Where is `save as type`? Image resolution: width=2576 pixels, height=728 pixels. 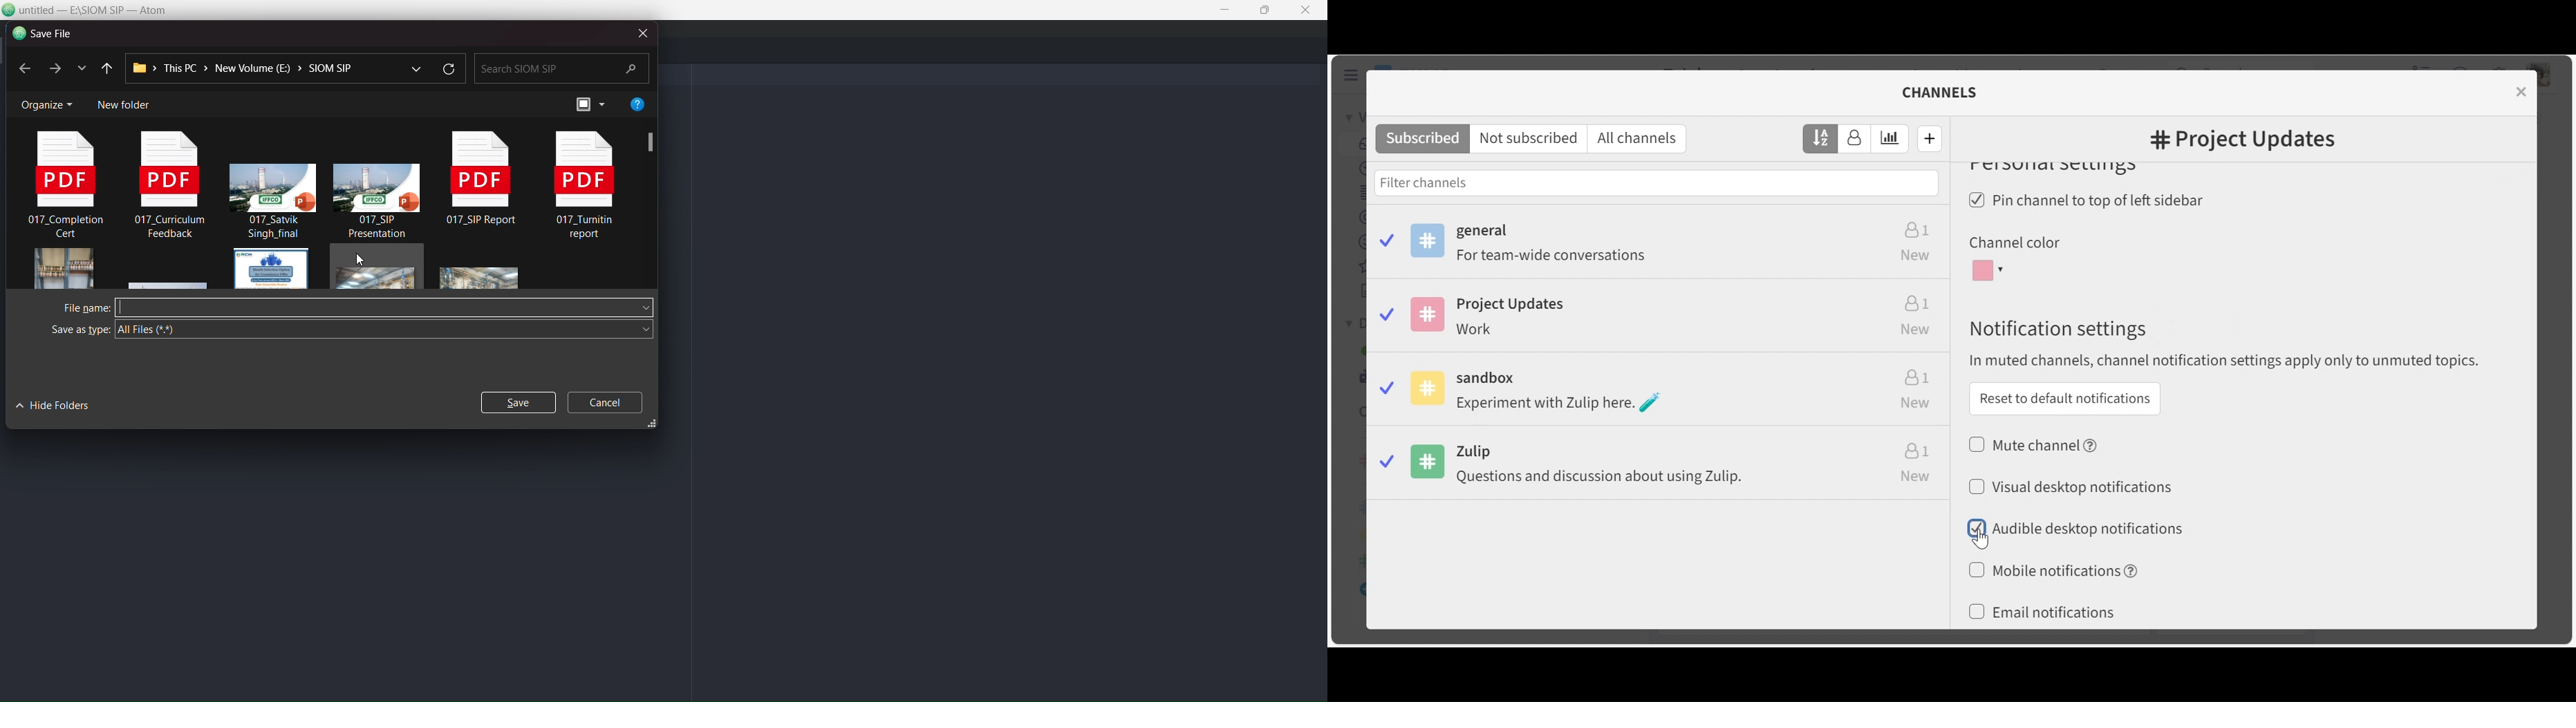
save as type is located at coordinates (76, 330).